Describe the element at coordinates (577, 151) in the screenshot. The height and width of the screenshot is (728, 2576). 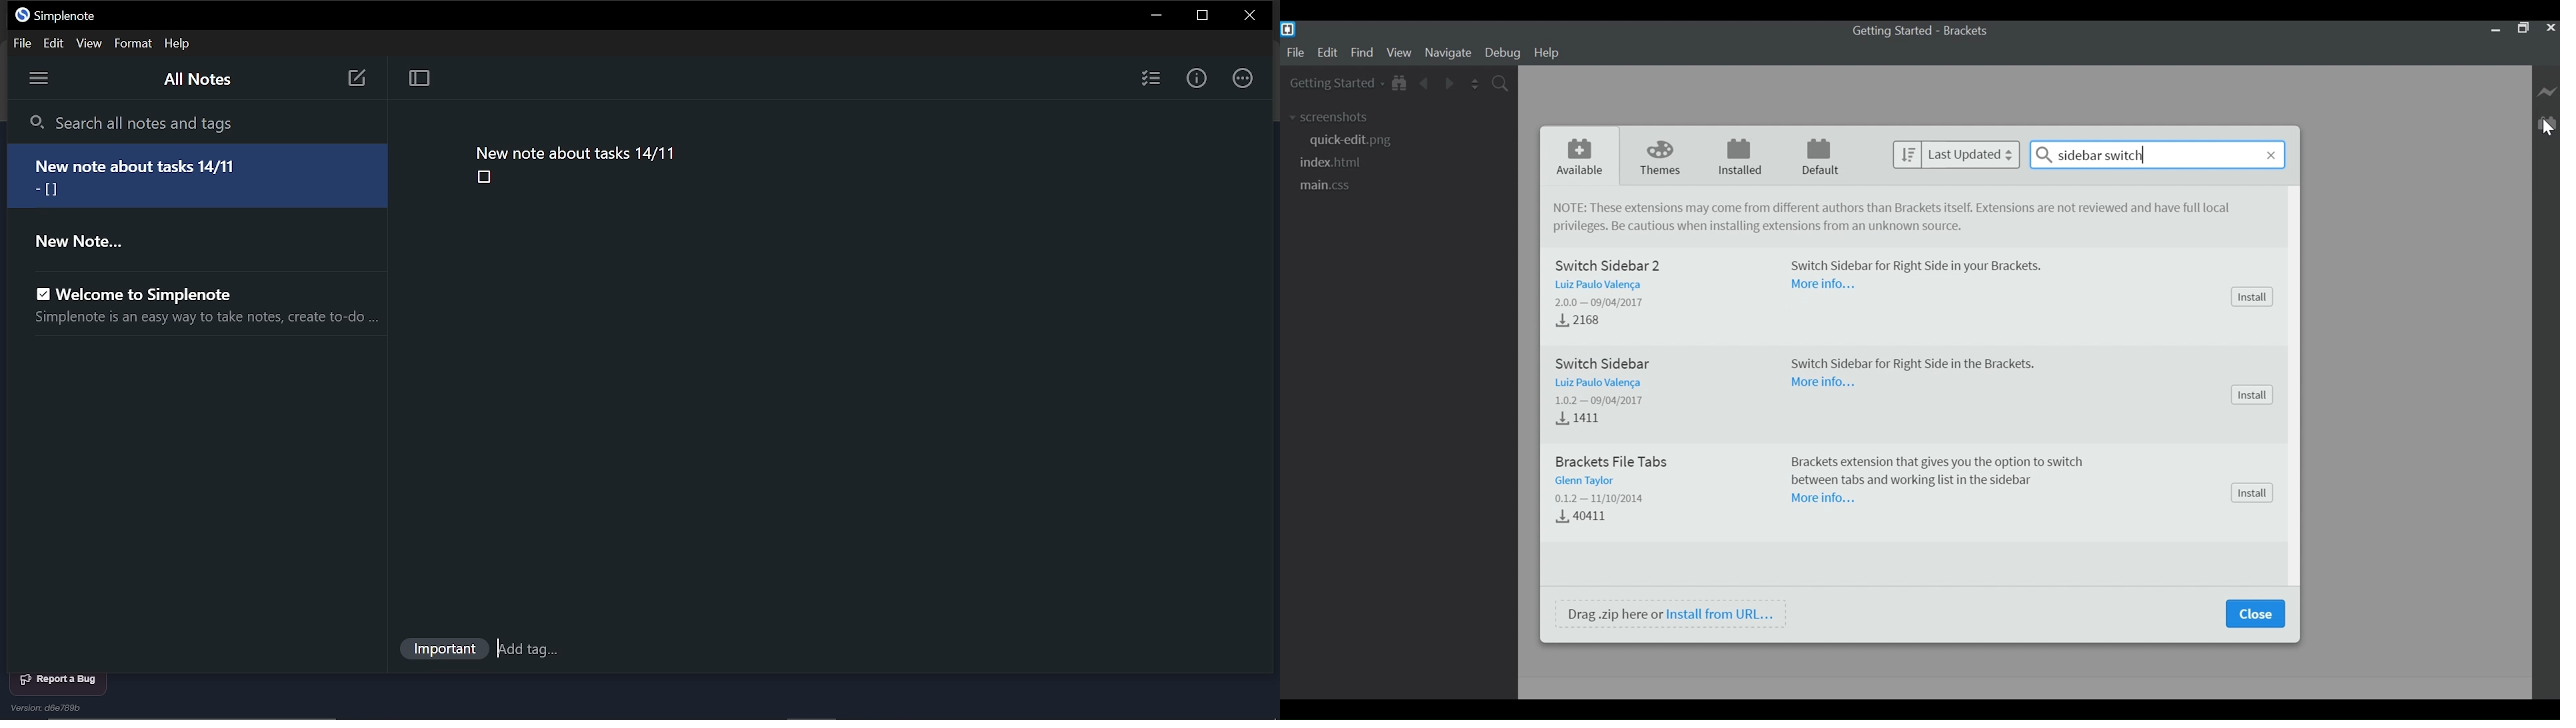
I see `New note about tasks 14/11` at that location.